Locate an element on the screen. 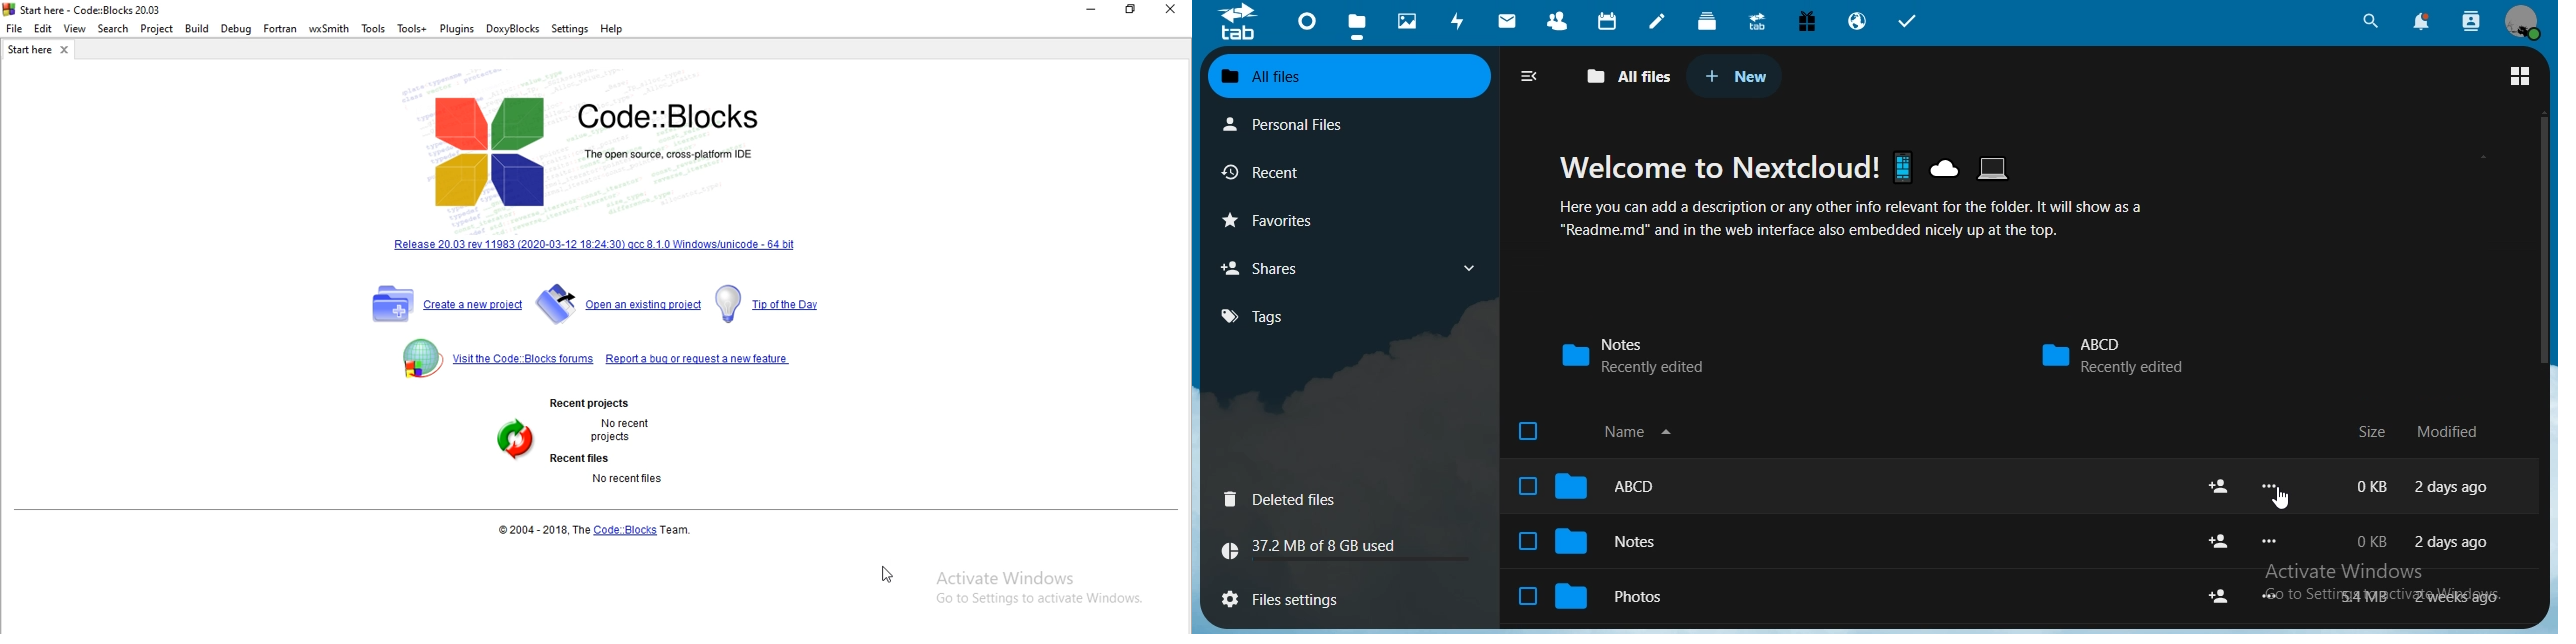 This screenshot has width=2576, height=644. logo is located at coordinates (518, 435).